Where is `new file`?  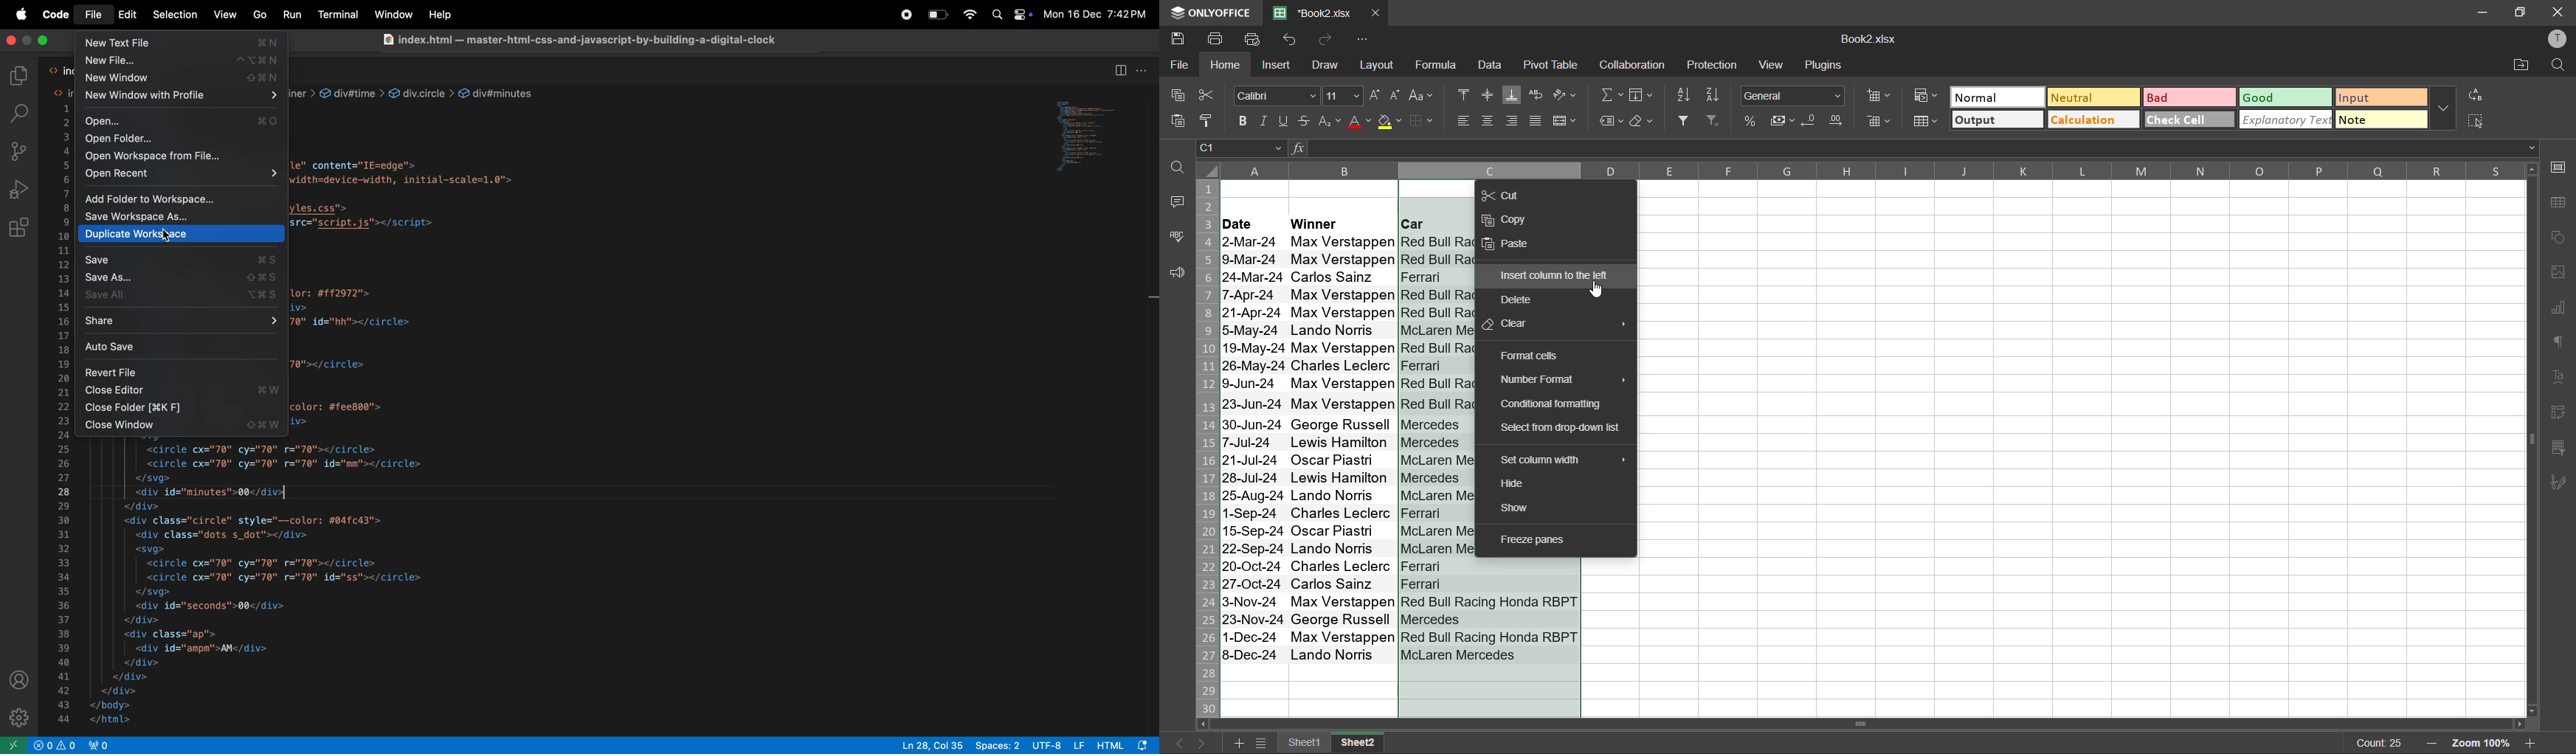
new file is located at coordinates (179, 60).